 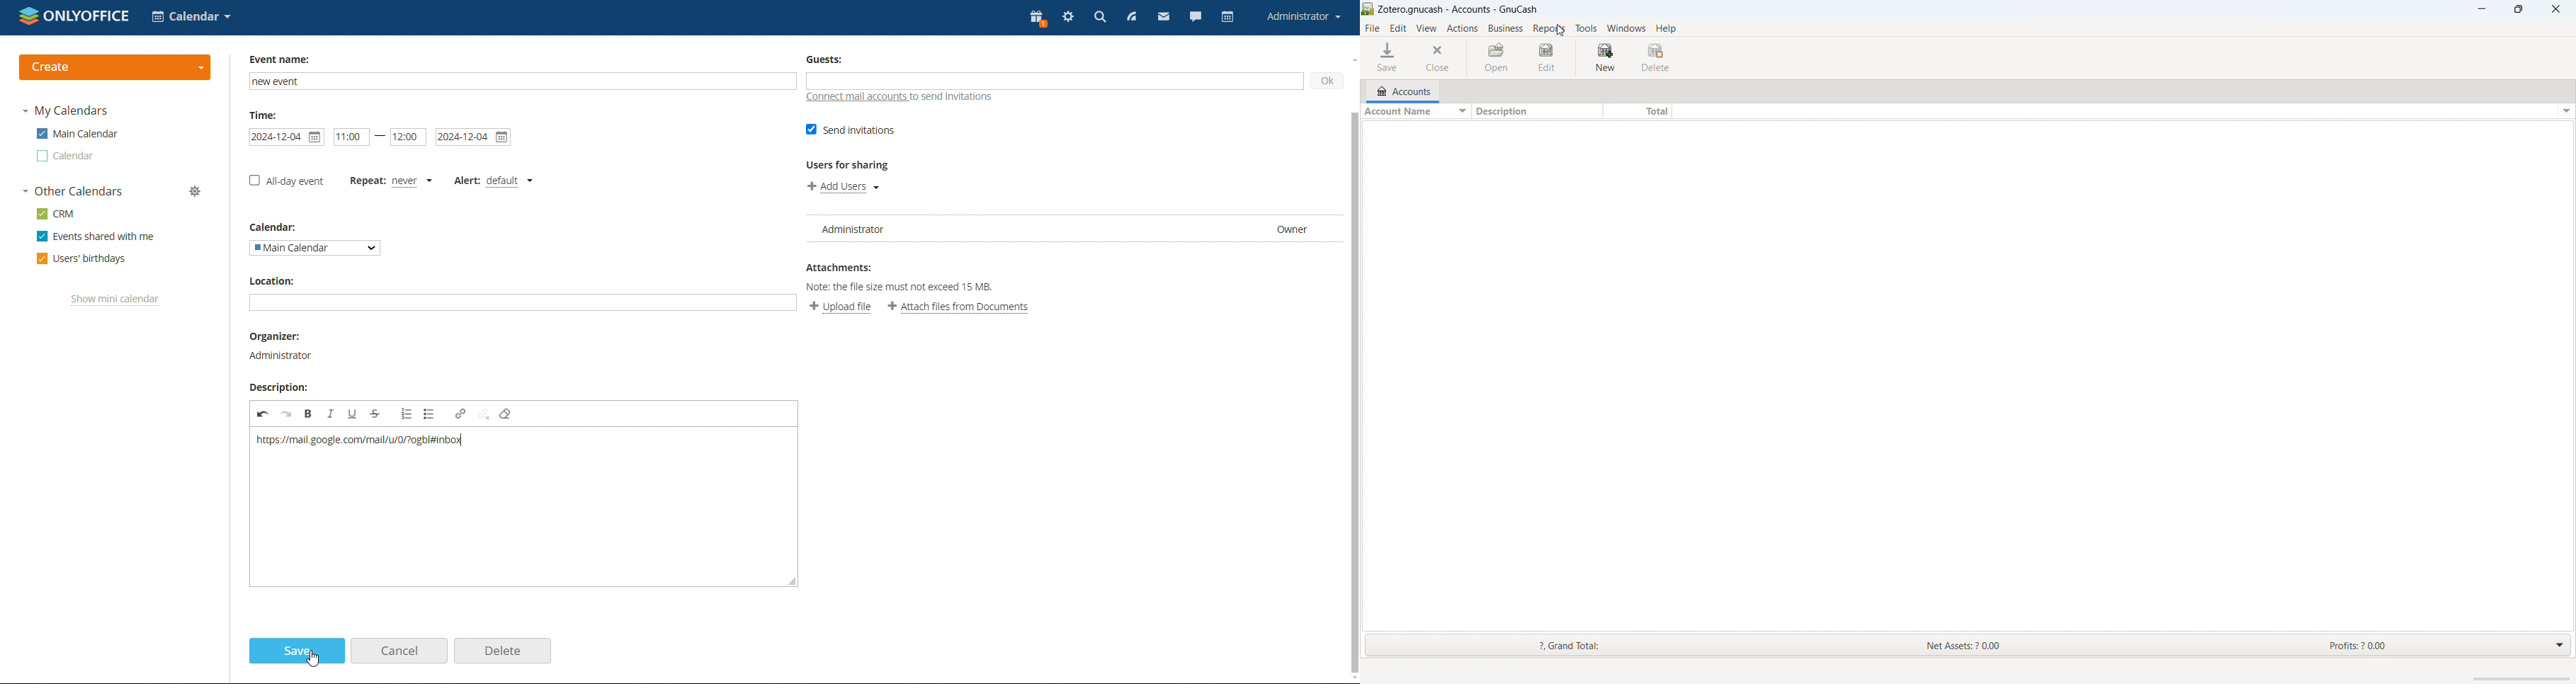 What do you see at coordinates (1459, 10) in the screenshot?
I see `title` at bounding box center [1459, 10].